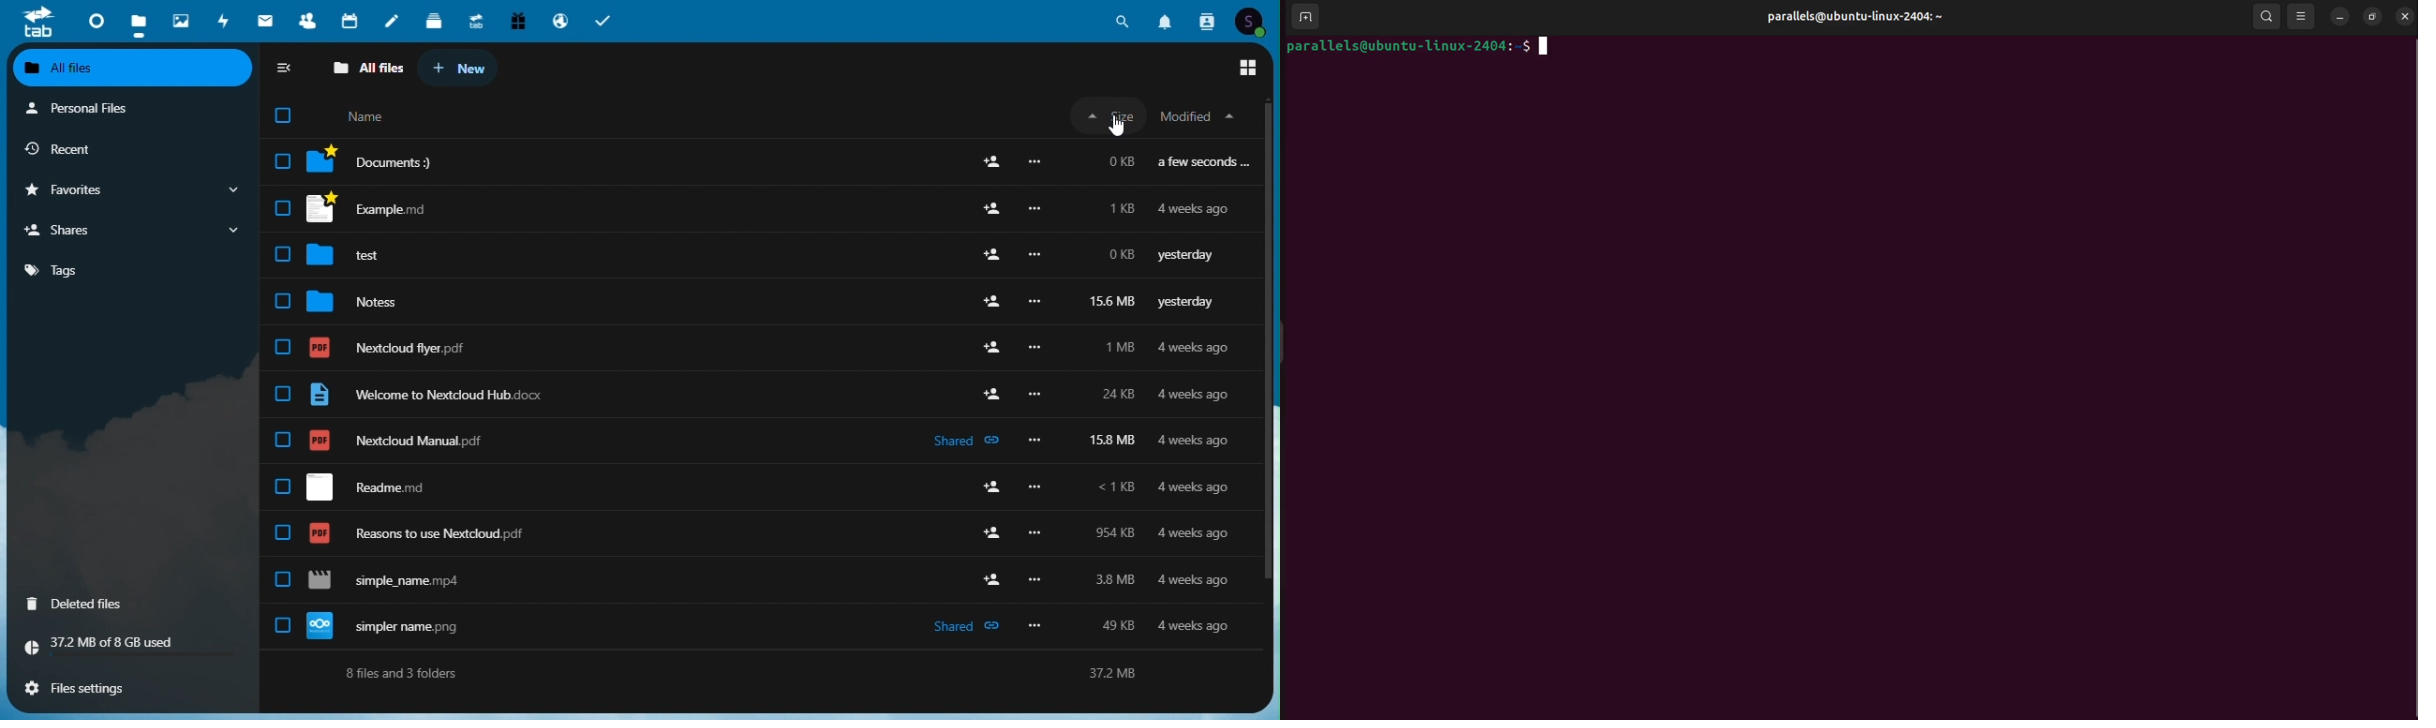 This screenshot has width=2436, height=728. What do you see at coordinates (127, 689) in the screenshot?
I see `File settings` at bounding box center [127, 689].